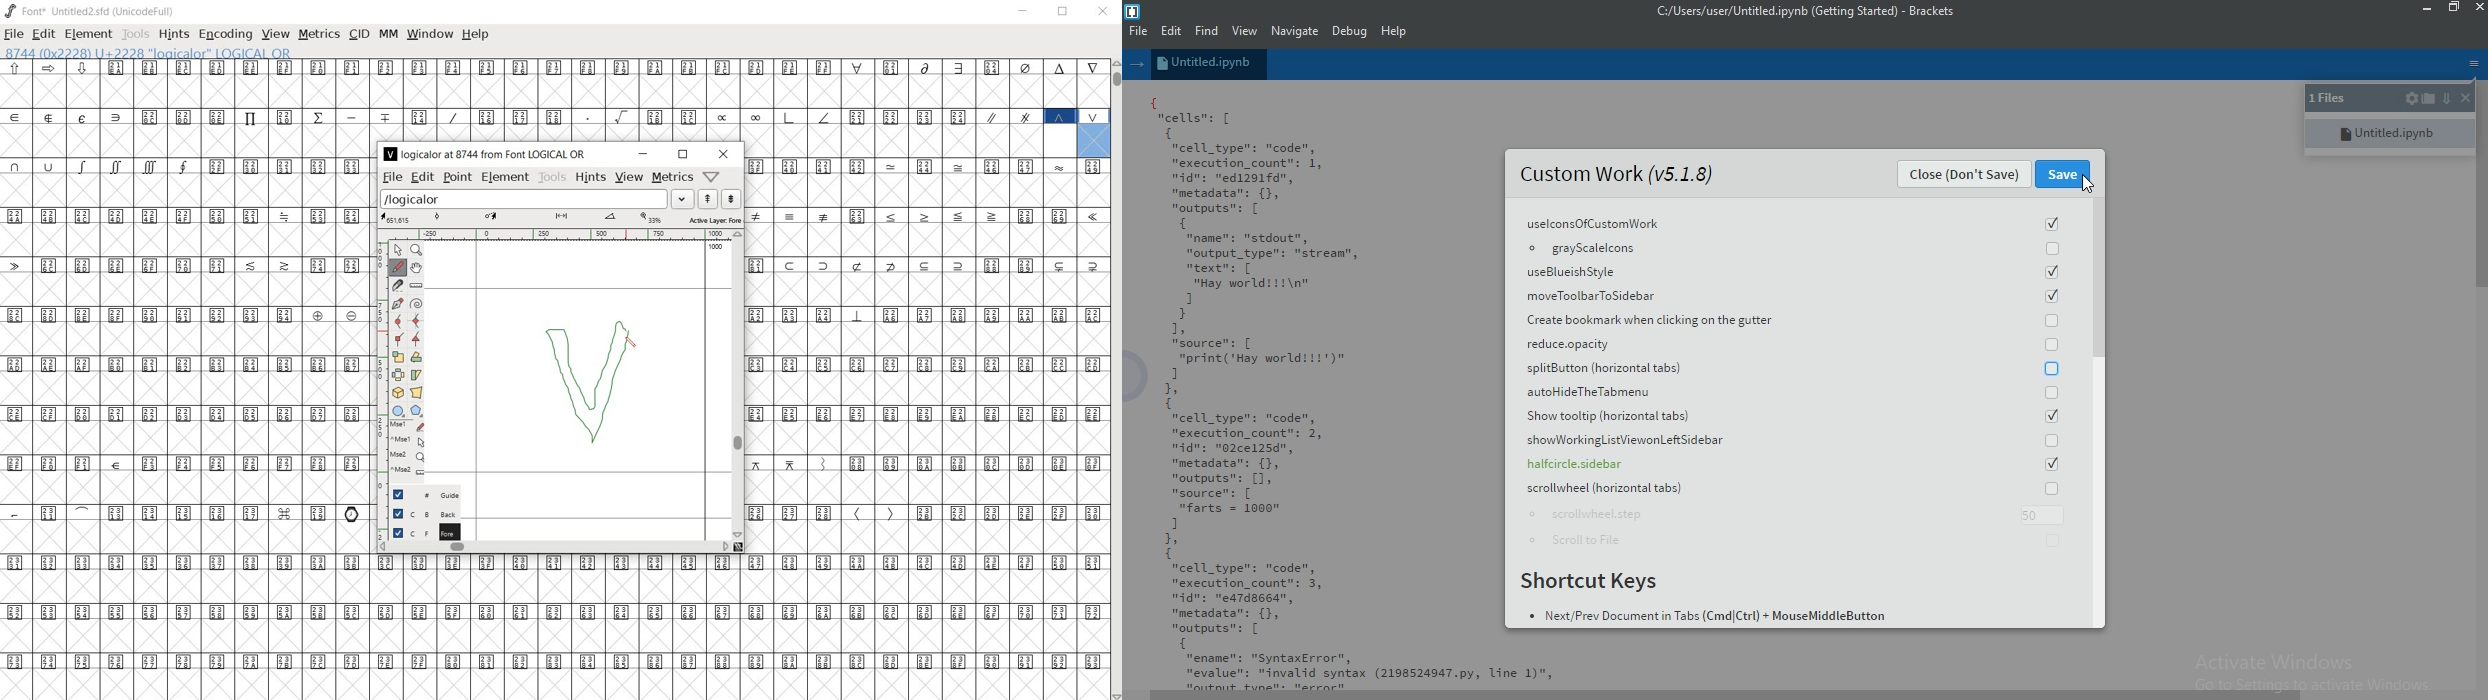  Describe the element at coordinates (415, 320) in the screenshot. I see `add a curve point always either horizontal or vertical` at that location.